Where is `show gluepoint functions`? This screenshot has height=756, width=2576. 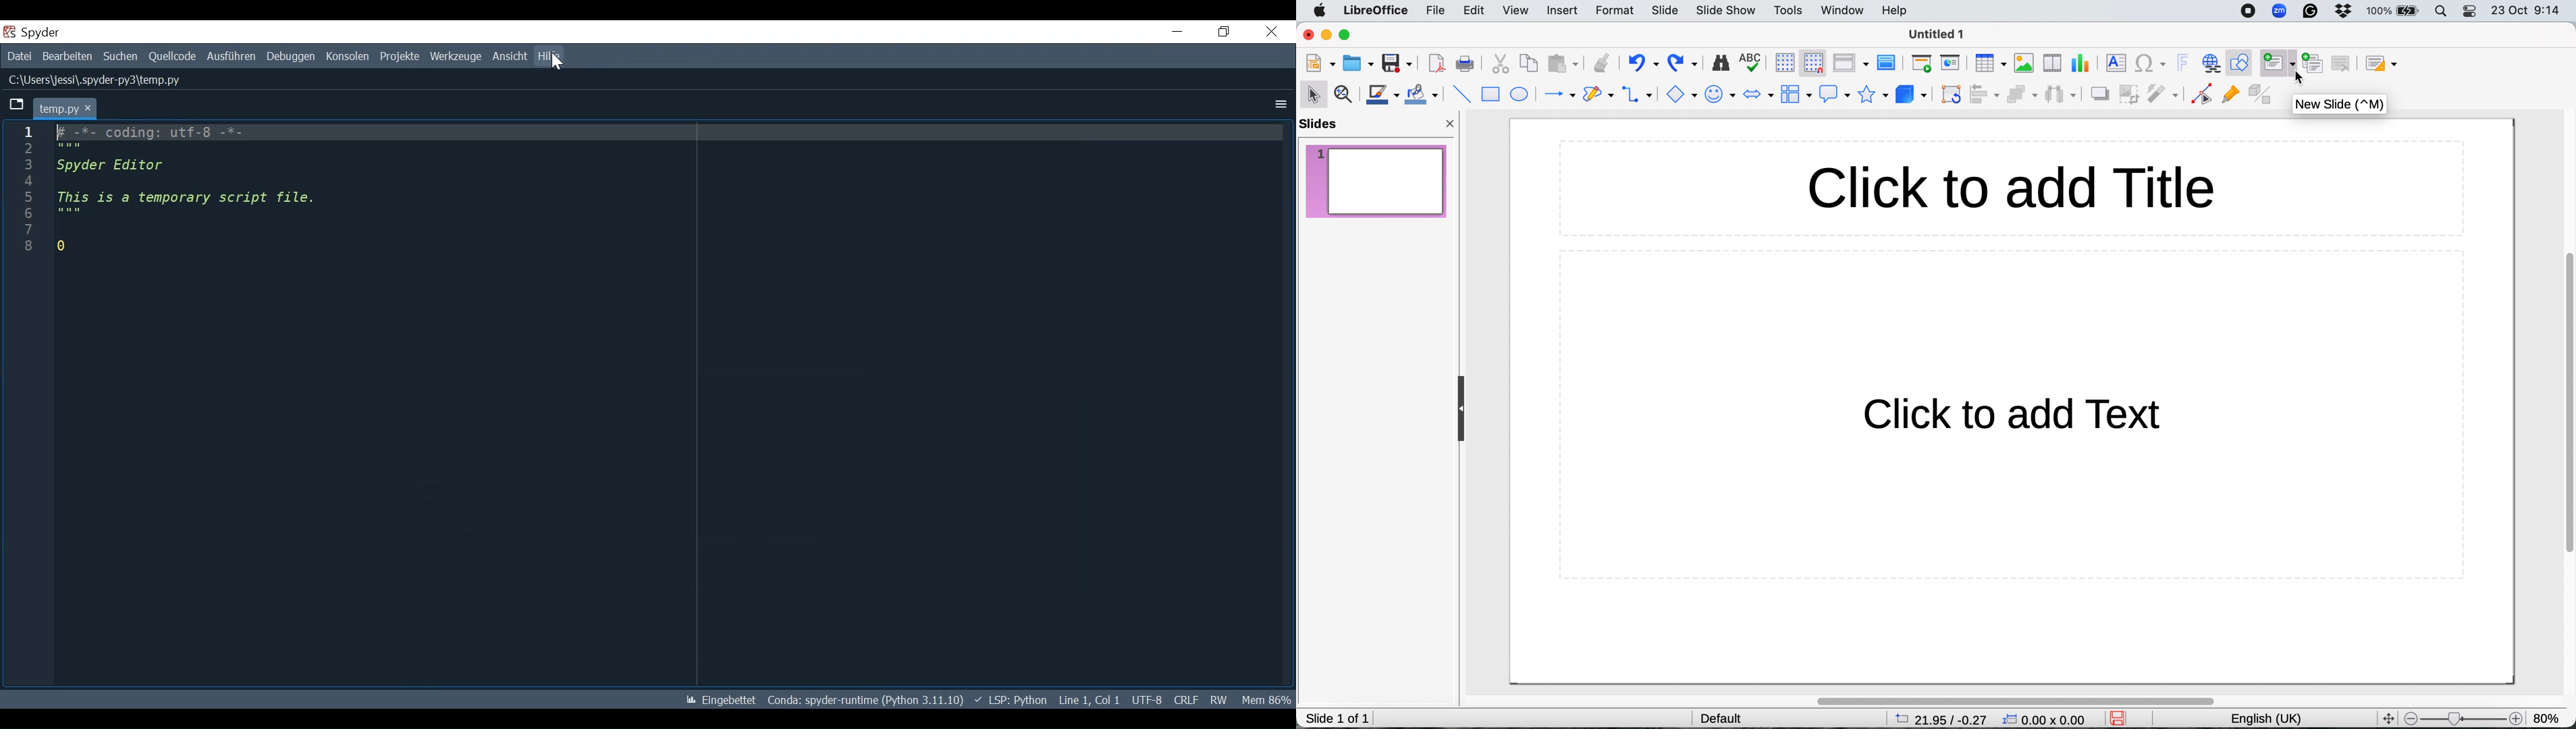
show gluepoint functions is located at coordinates (2232, 98).